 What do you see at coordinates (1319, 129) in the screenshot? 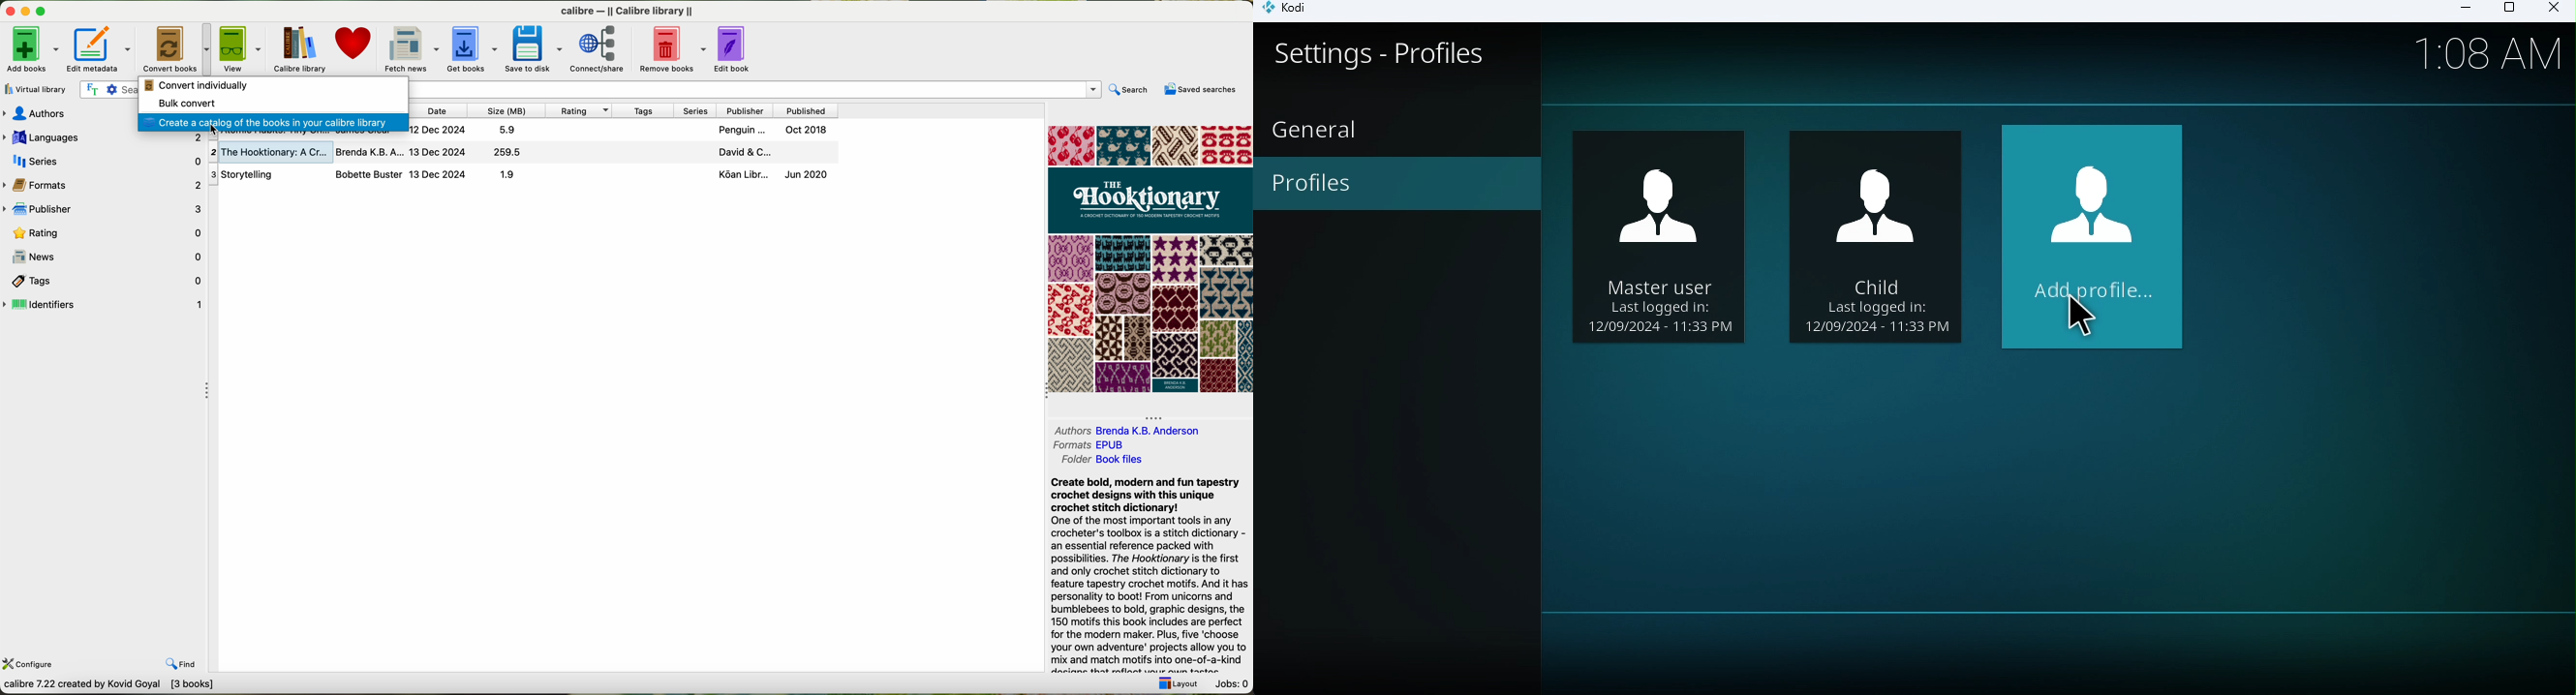
I see `General` at bounding box center [1319, 129].